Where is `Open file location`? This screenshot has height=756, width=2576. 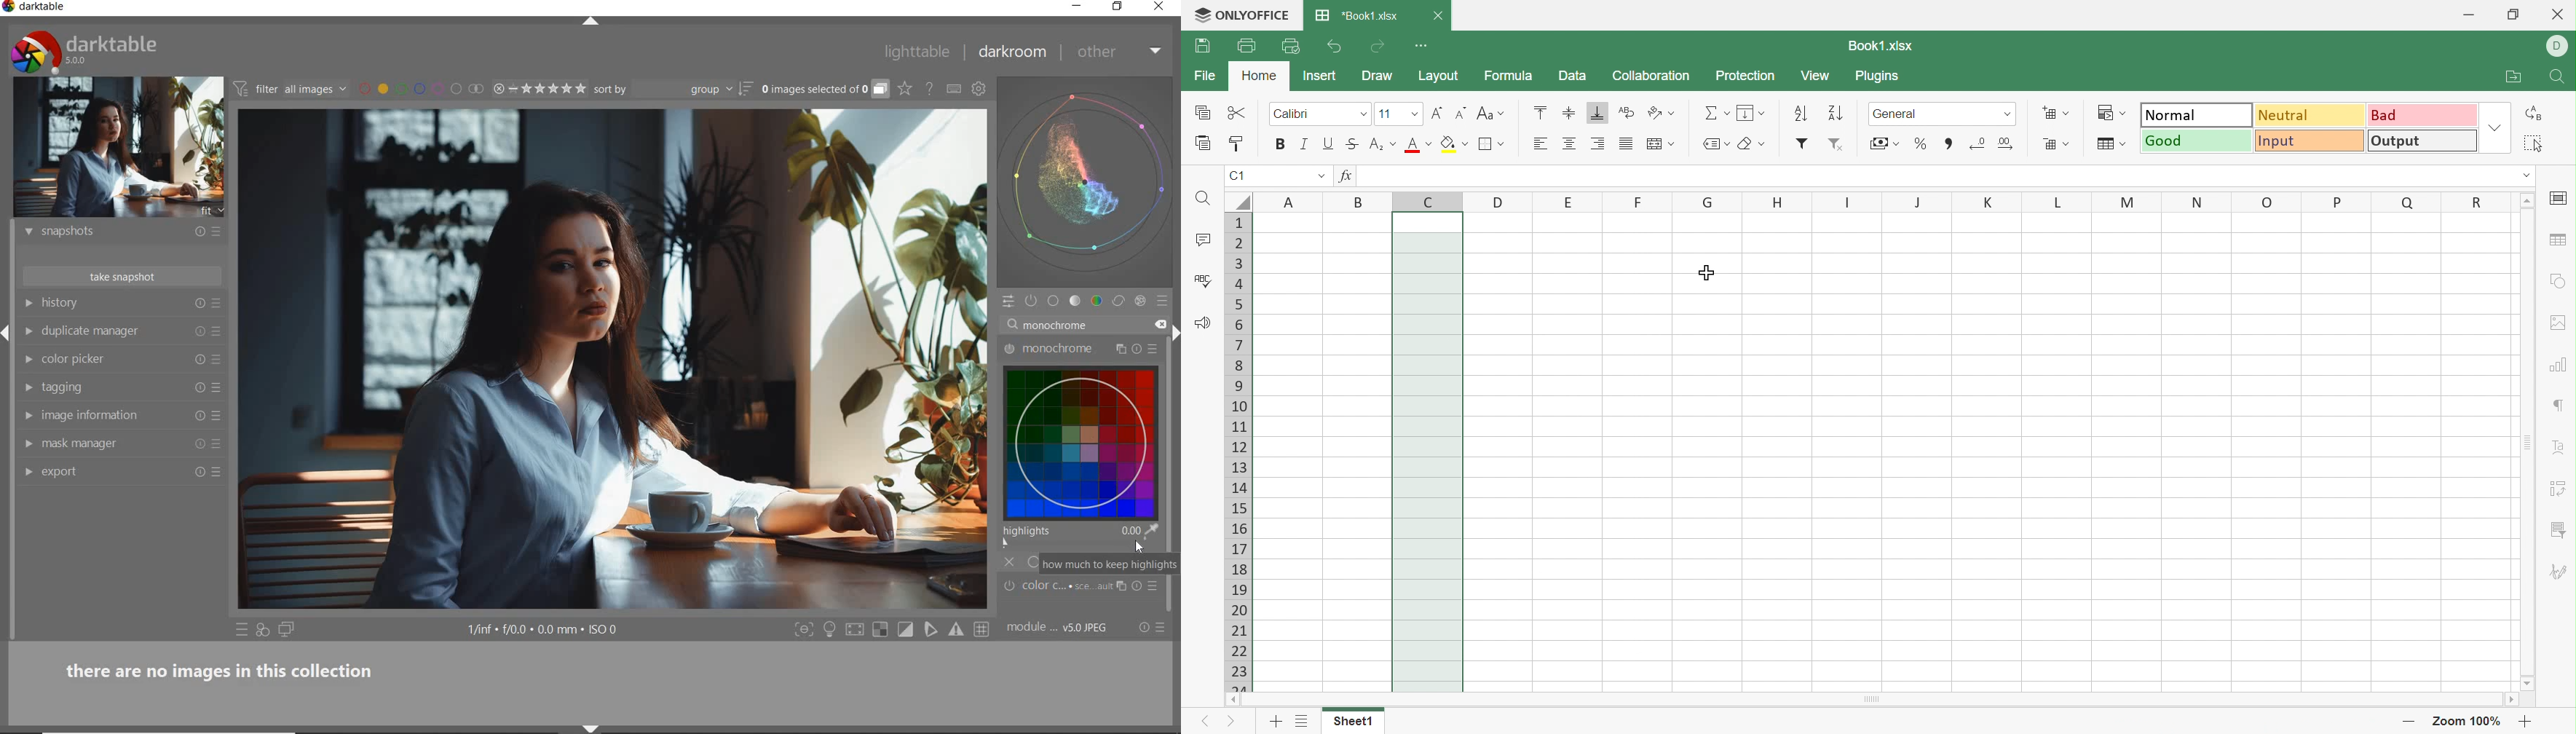
Open file location is located at coordinates (2514, 75).